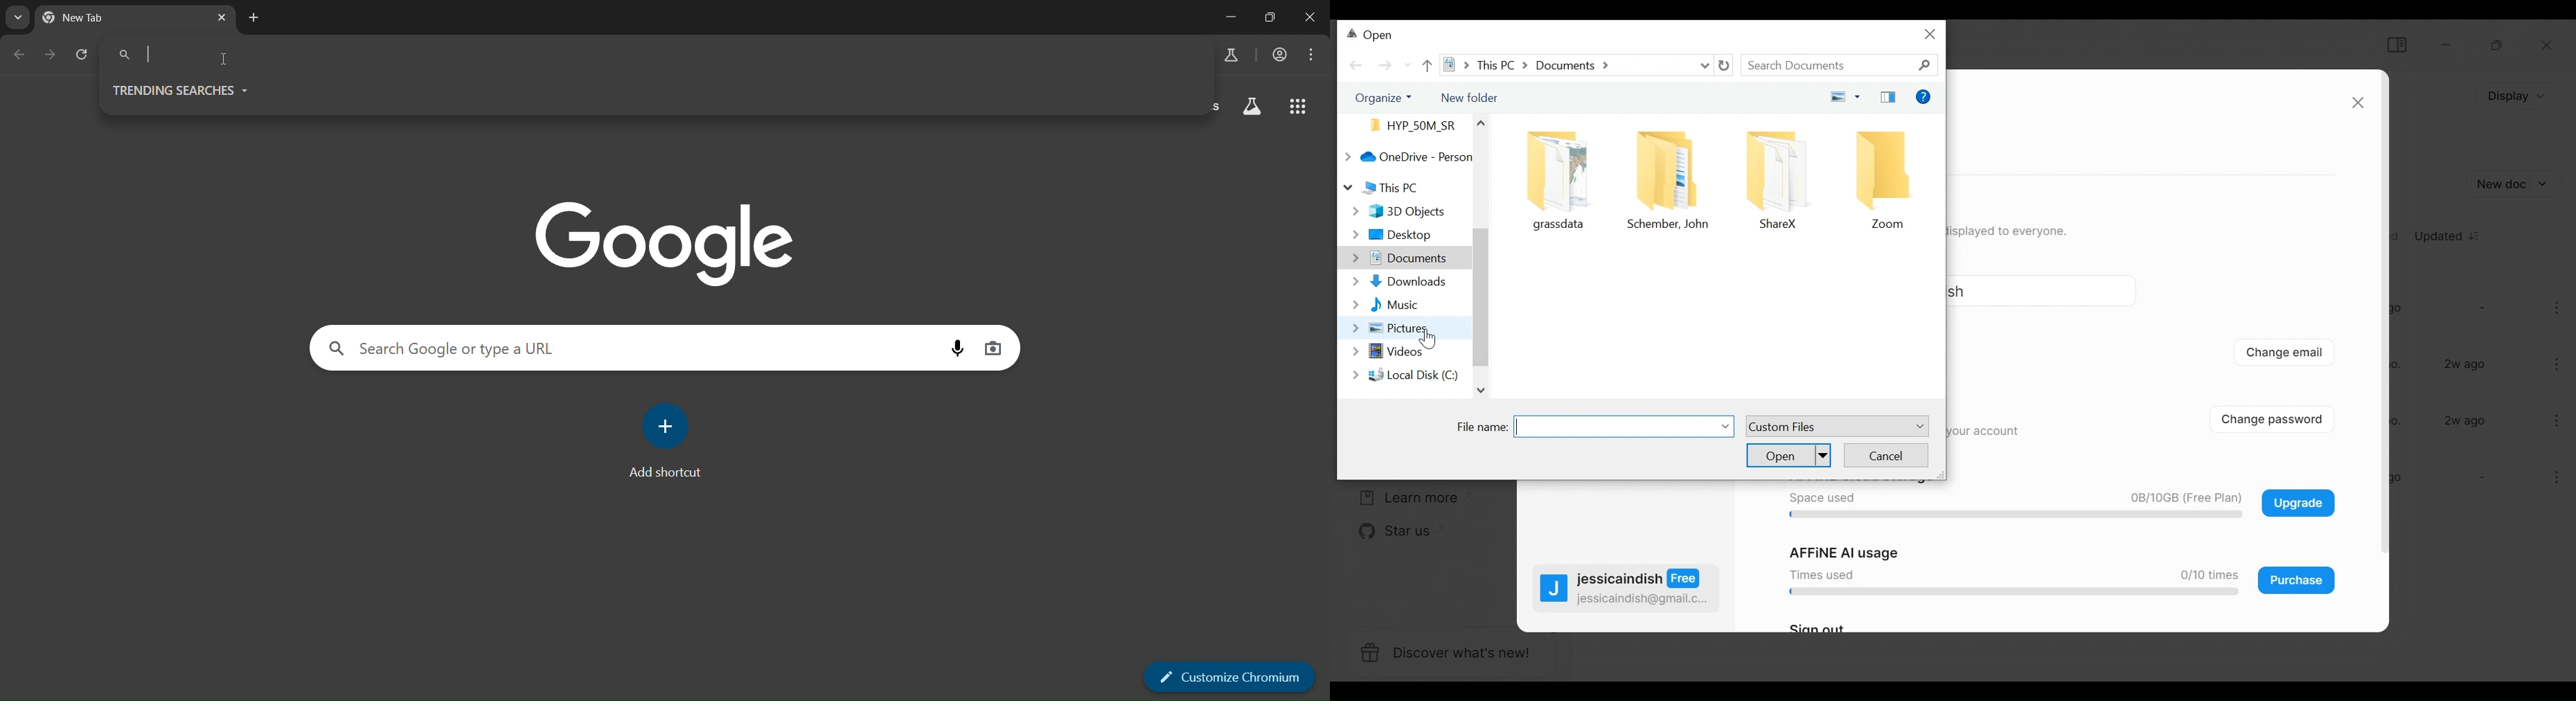 Image resolution: width=2576 pixels, height=728 pixels. Describe the element at coordinates (1670, 169) in the screenshot. I see `icon` at that location.